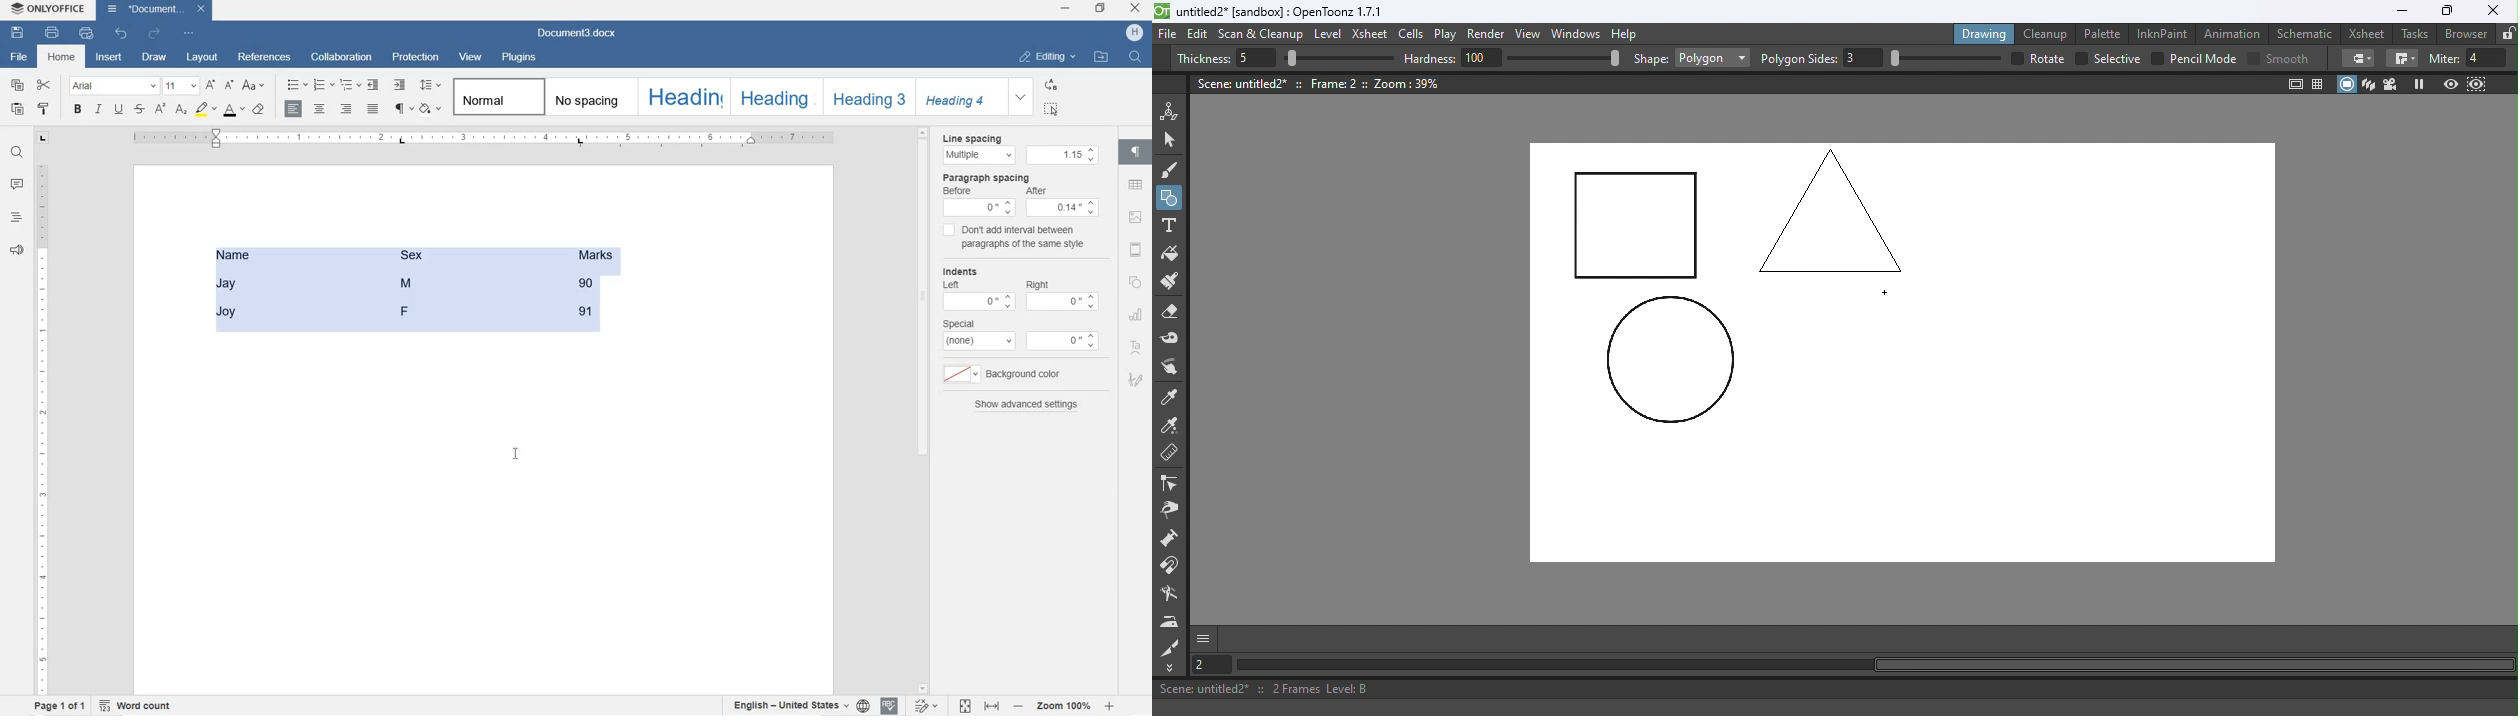  Describe the element at coordinates (45, 84) in the screenshot. I see `CUT` at that location.